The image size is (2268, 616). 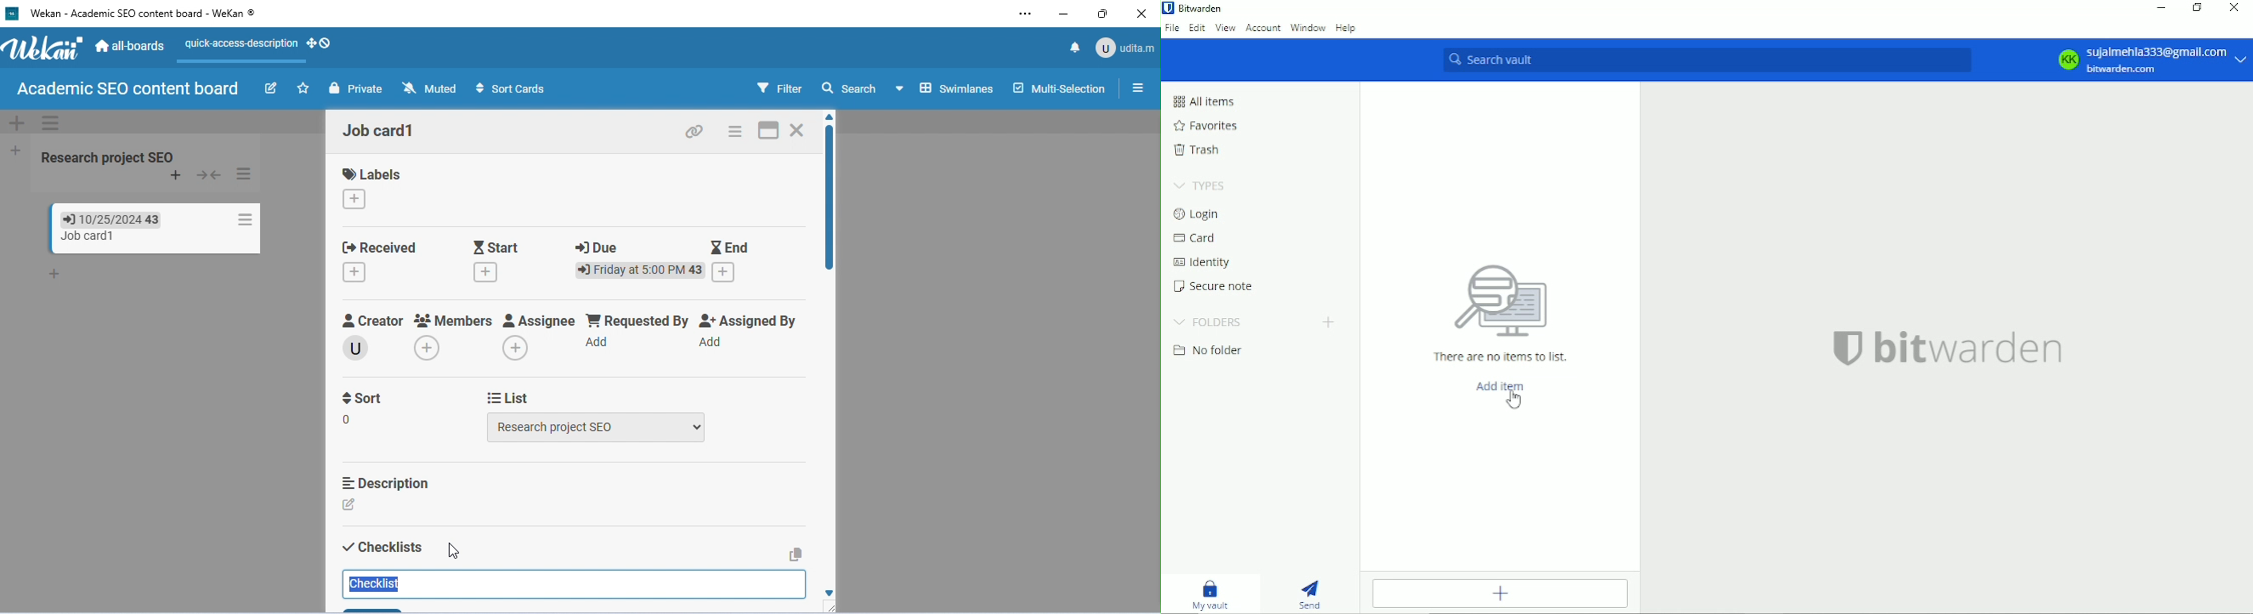 I want to click on title, so click(x=136, y=14).